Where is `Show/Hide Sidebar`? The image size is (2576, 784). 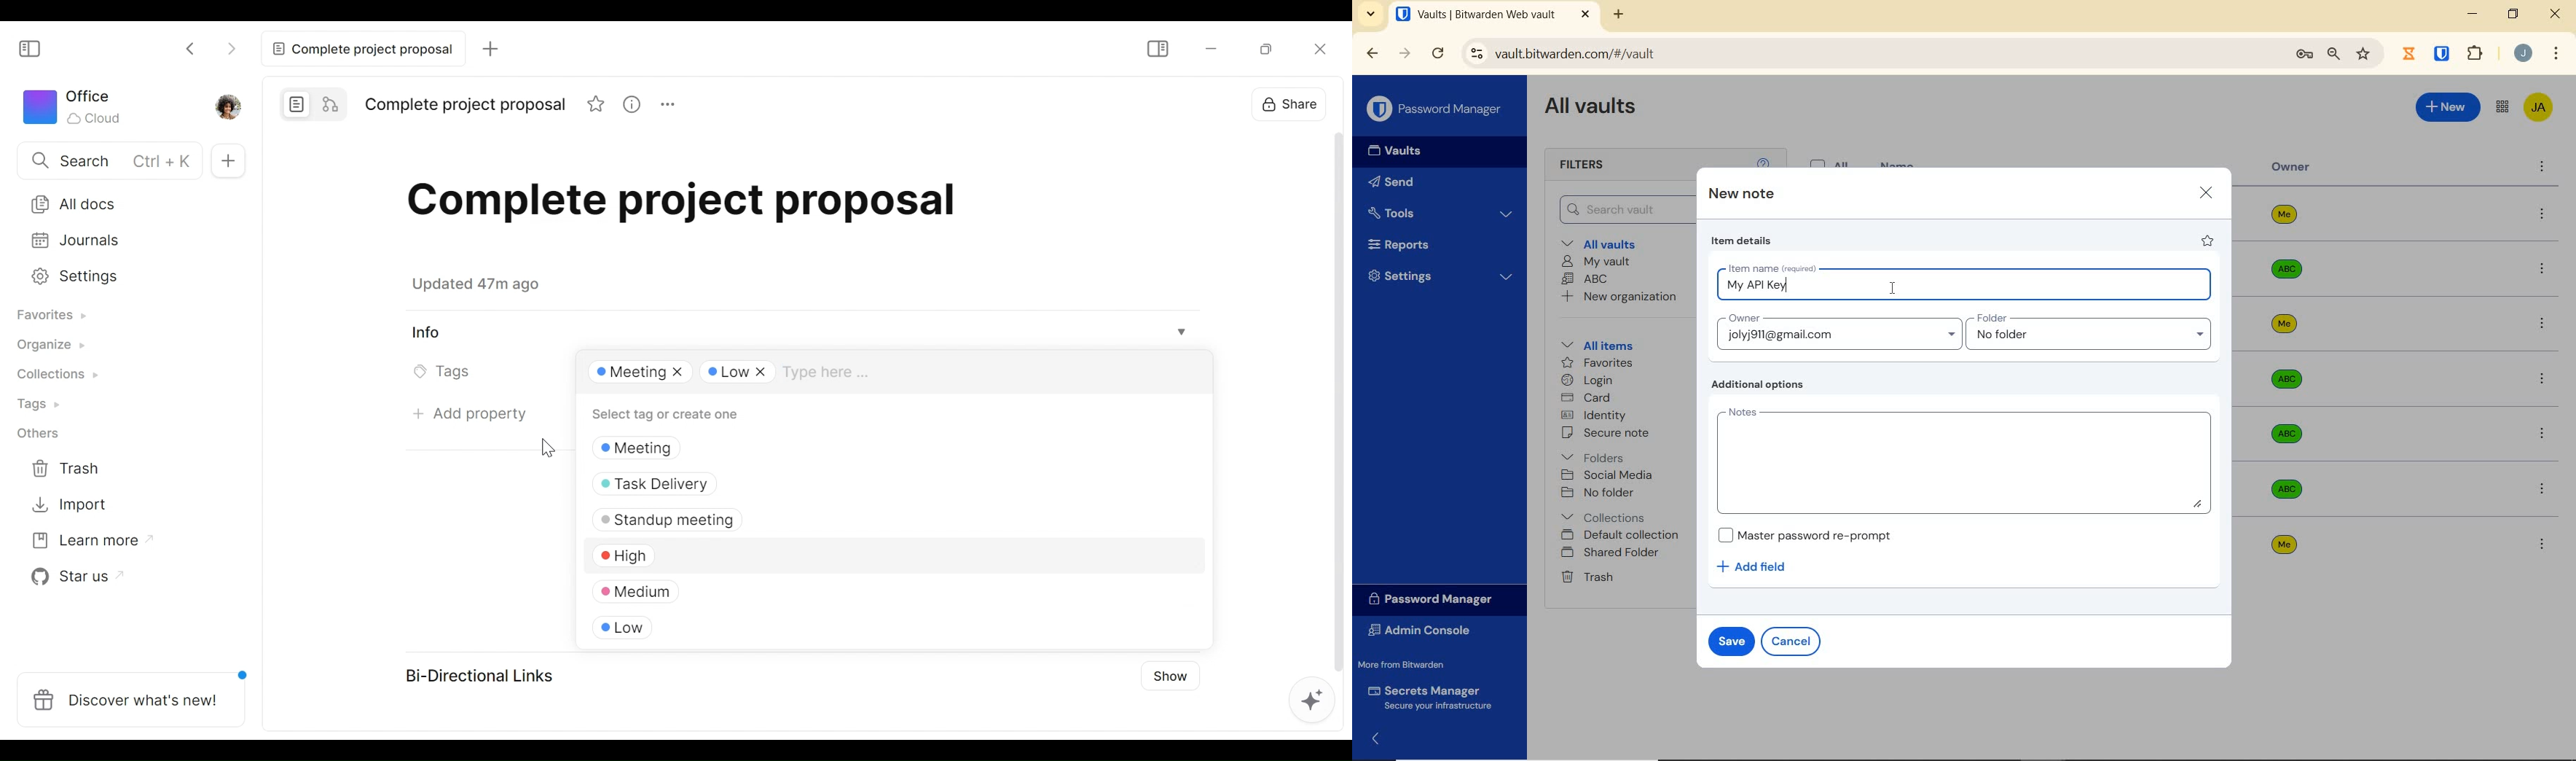
Show/Hide Sidebar is located at coordinates (36, 49).